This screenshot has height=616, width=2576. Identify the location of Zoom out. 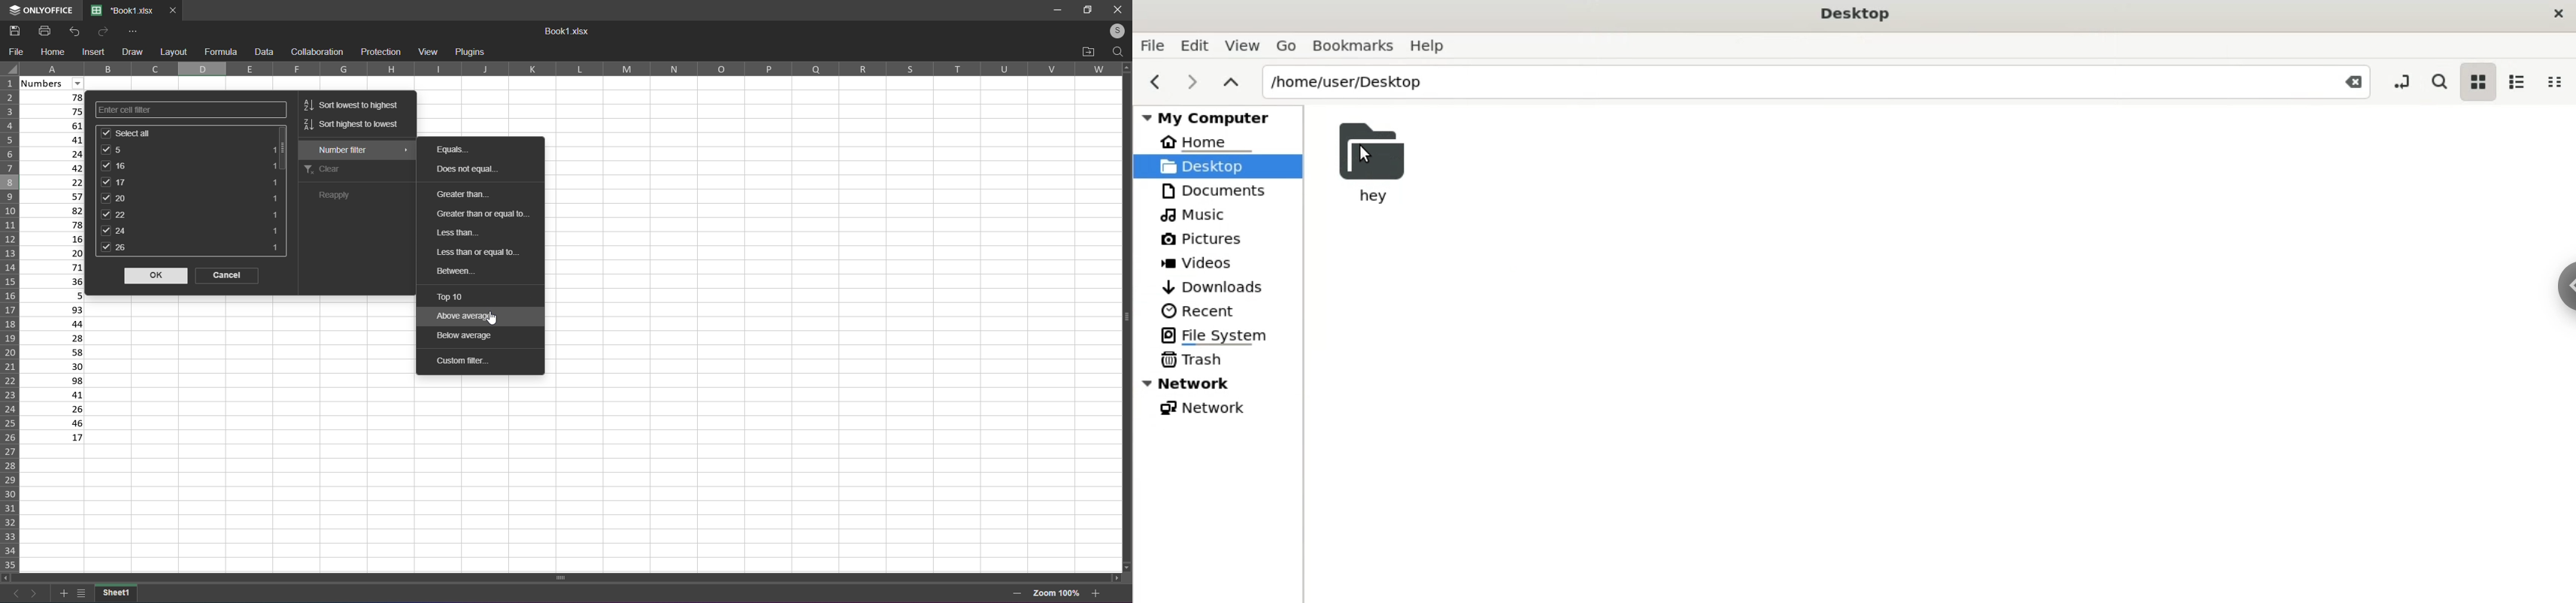
(1017, 593).